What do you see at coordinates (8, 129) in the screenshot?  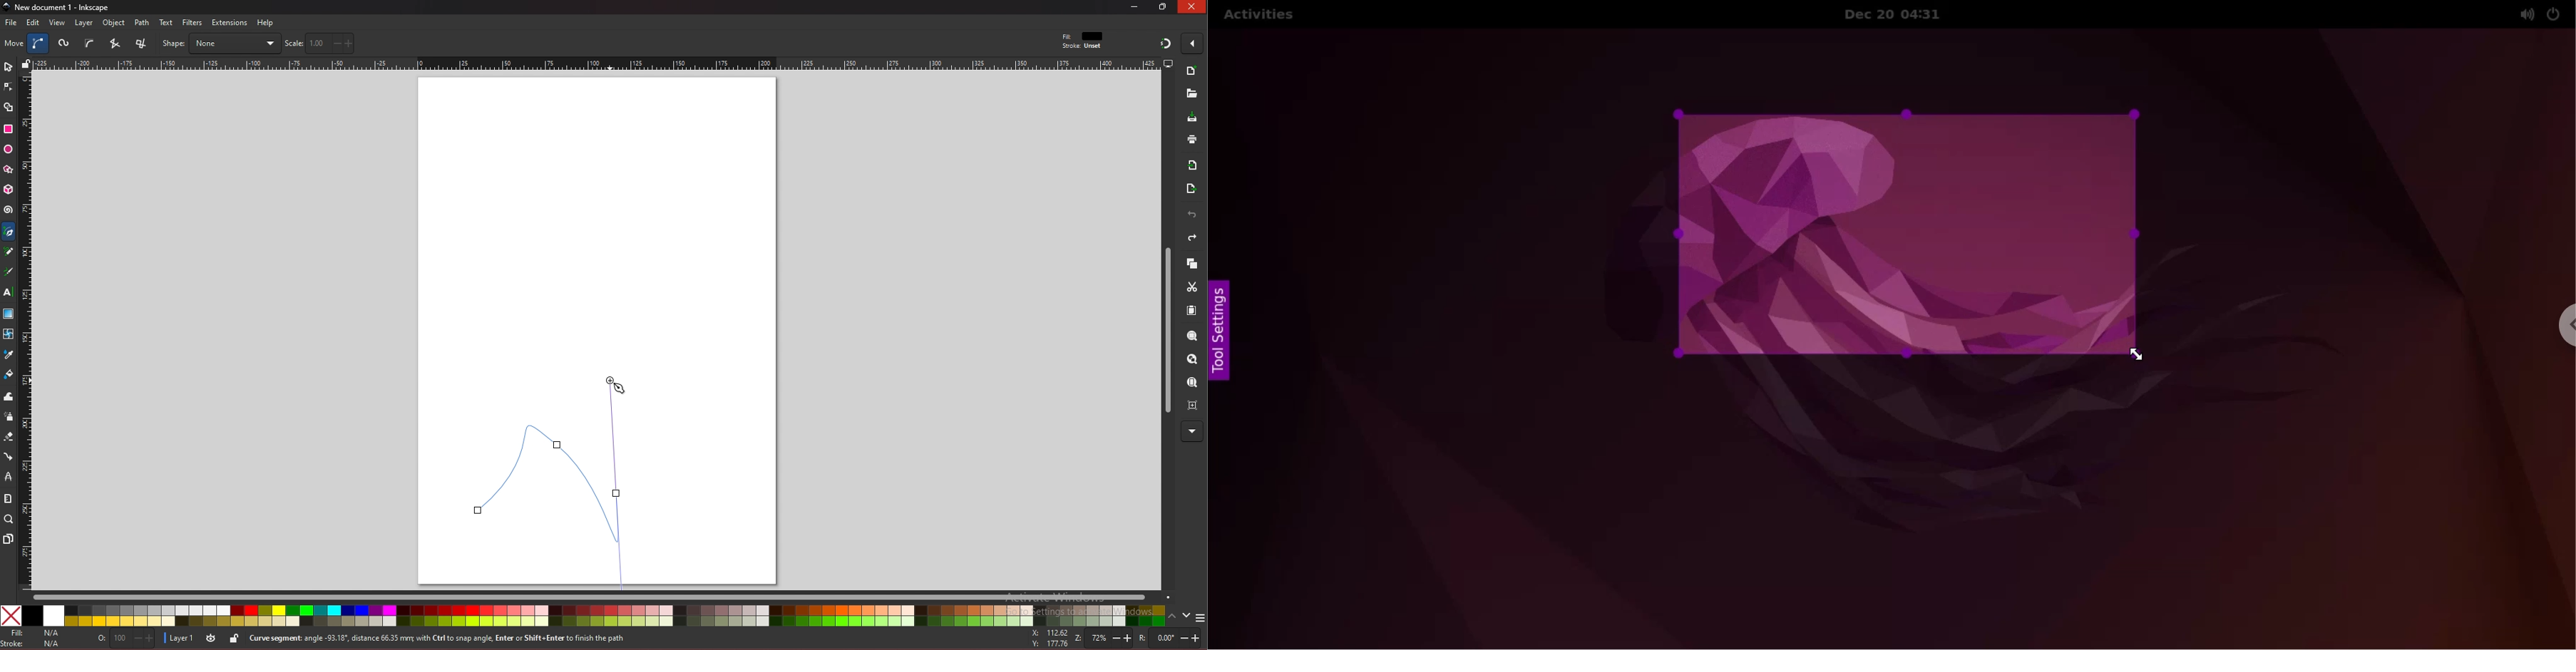 I see `rectangle` at bounding box center [8, 129].